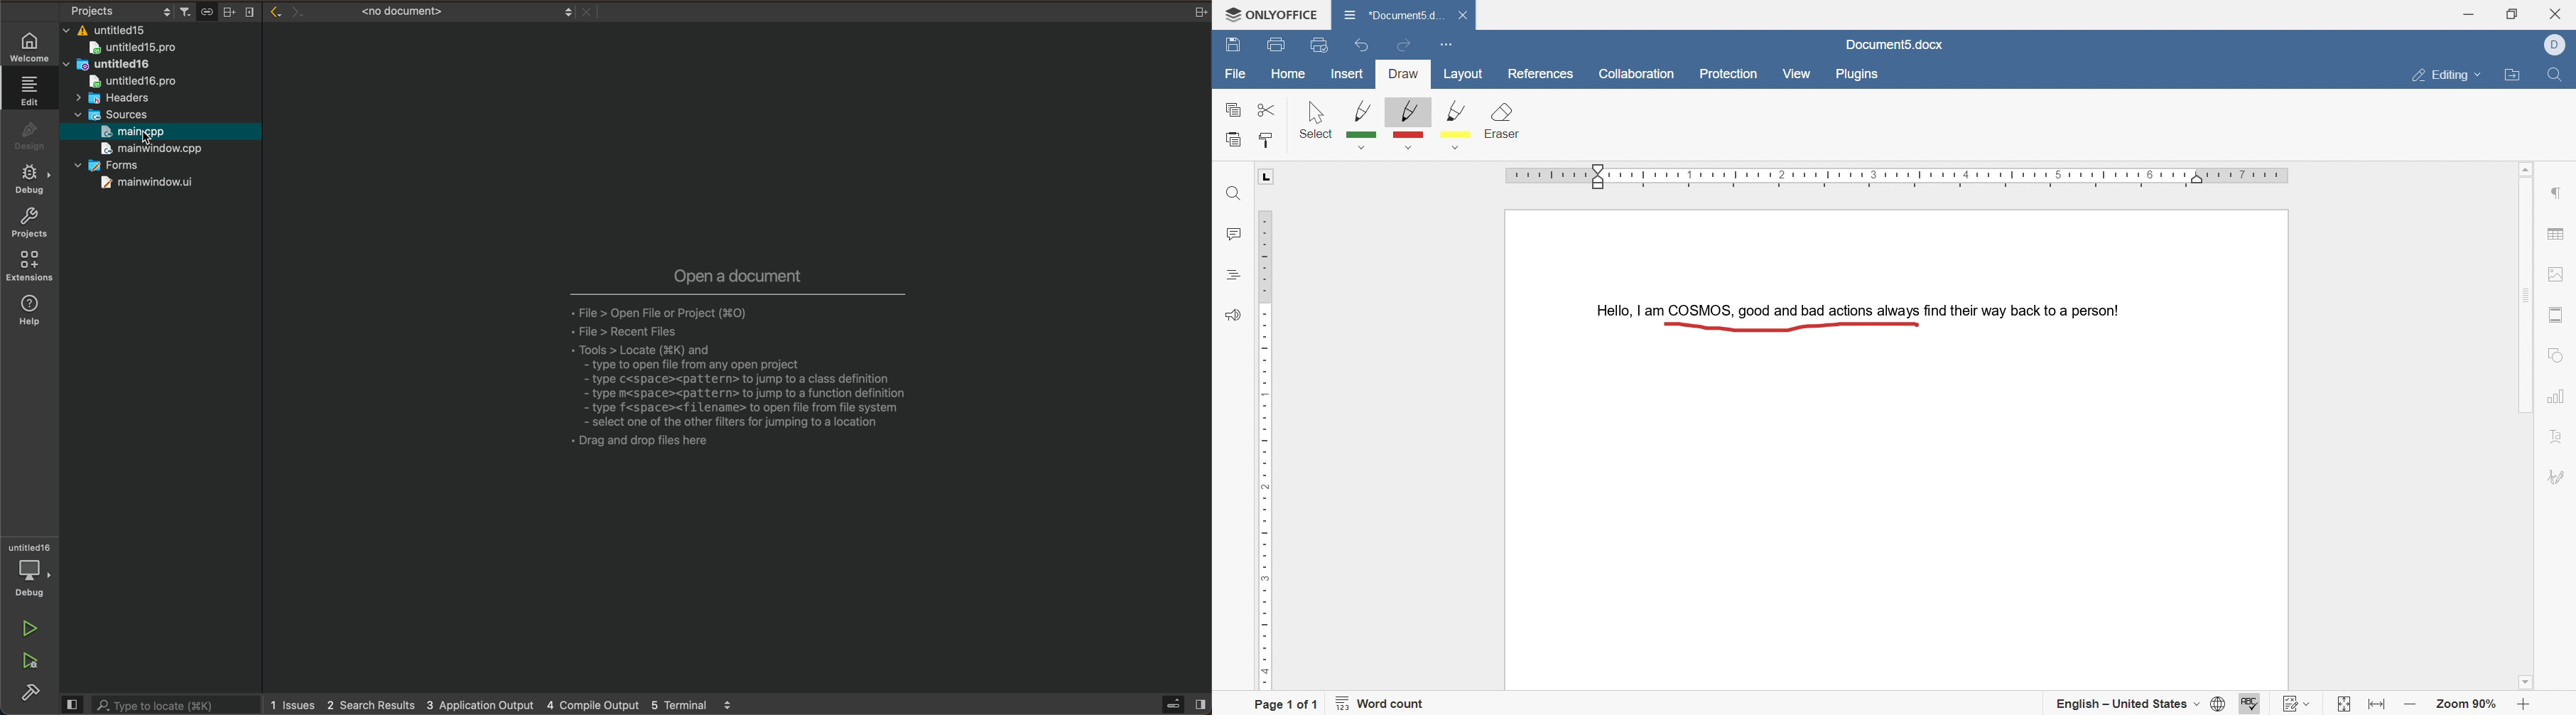 The width and height of the screenshot is (2576, 728). What do you see at coordinates (1233, 273) in the screenshot?
I see `headings` at bounding box center [1233, 273].